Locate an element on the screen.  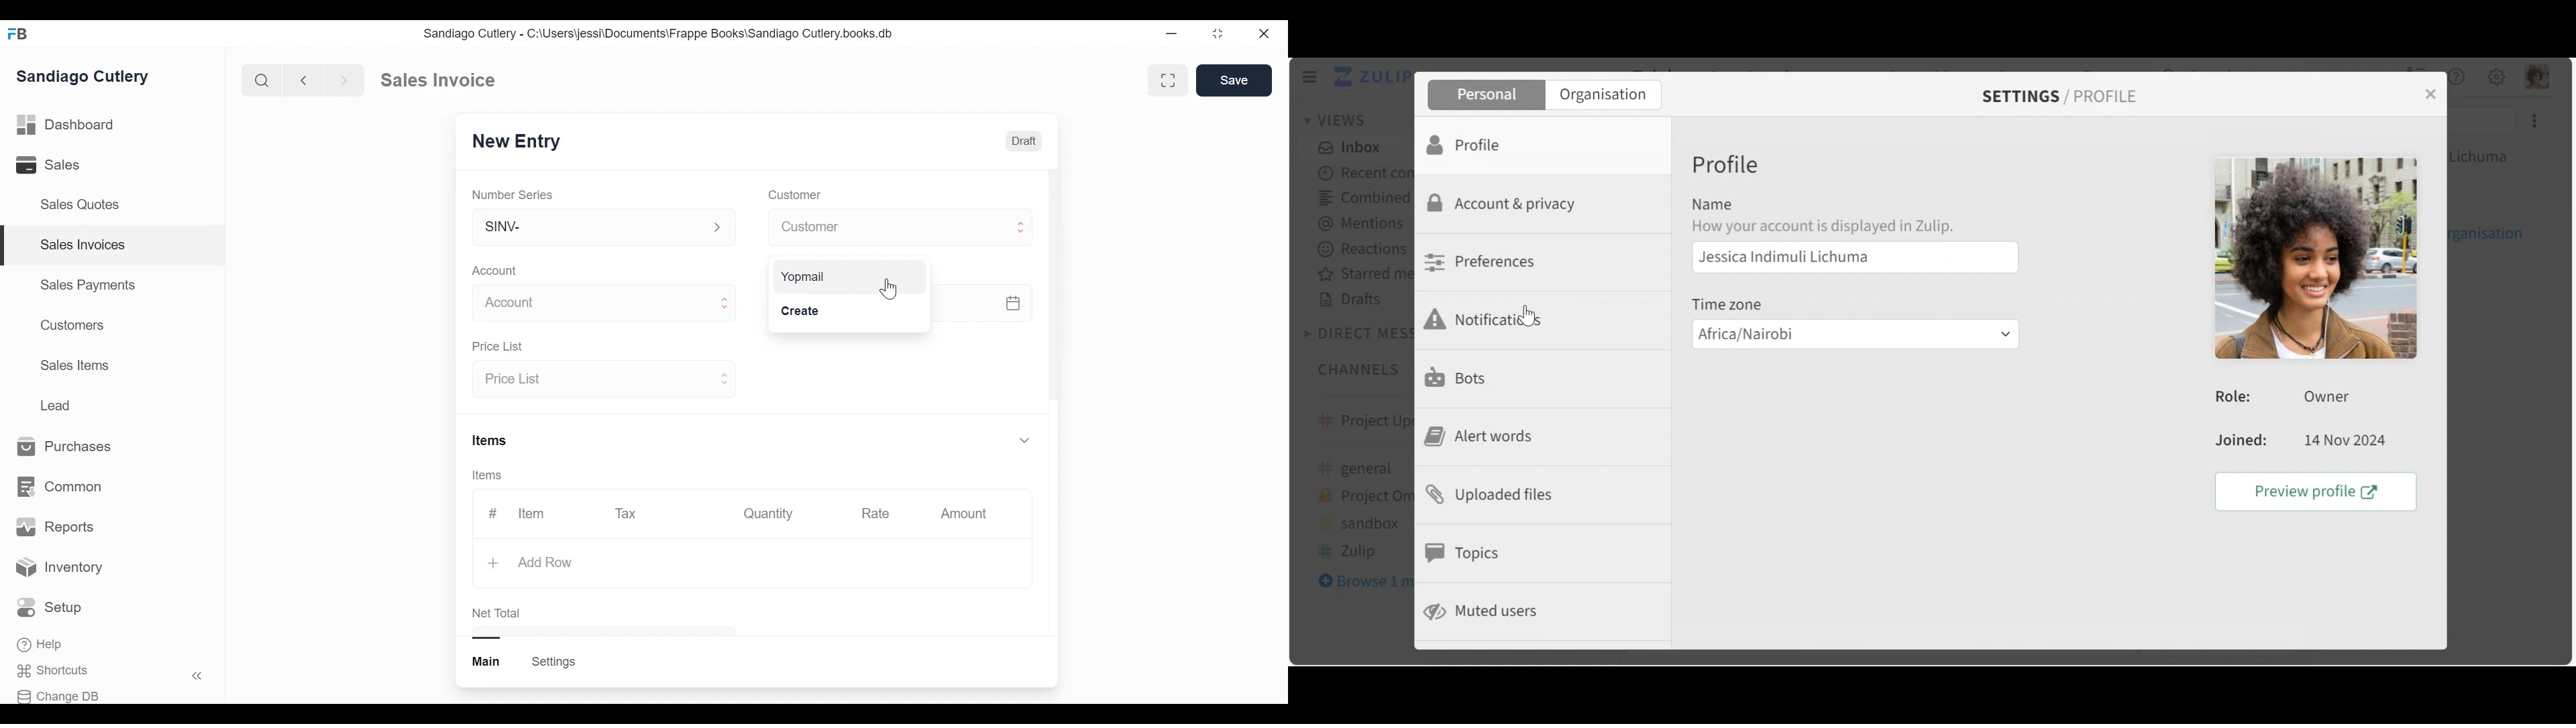
close is located at coordinates (2429, 95).